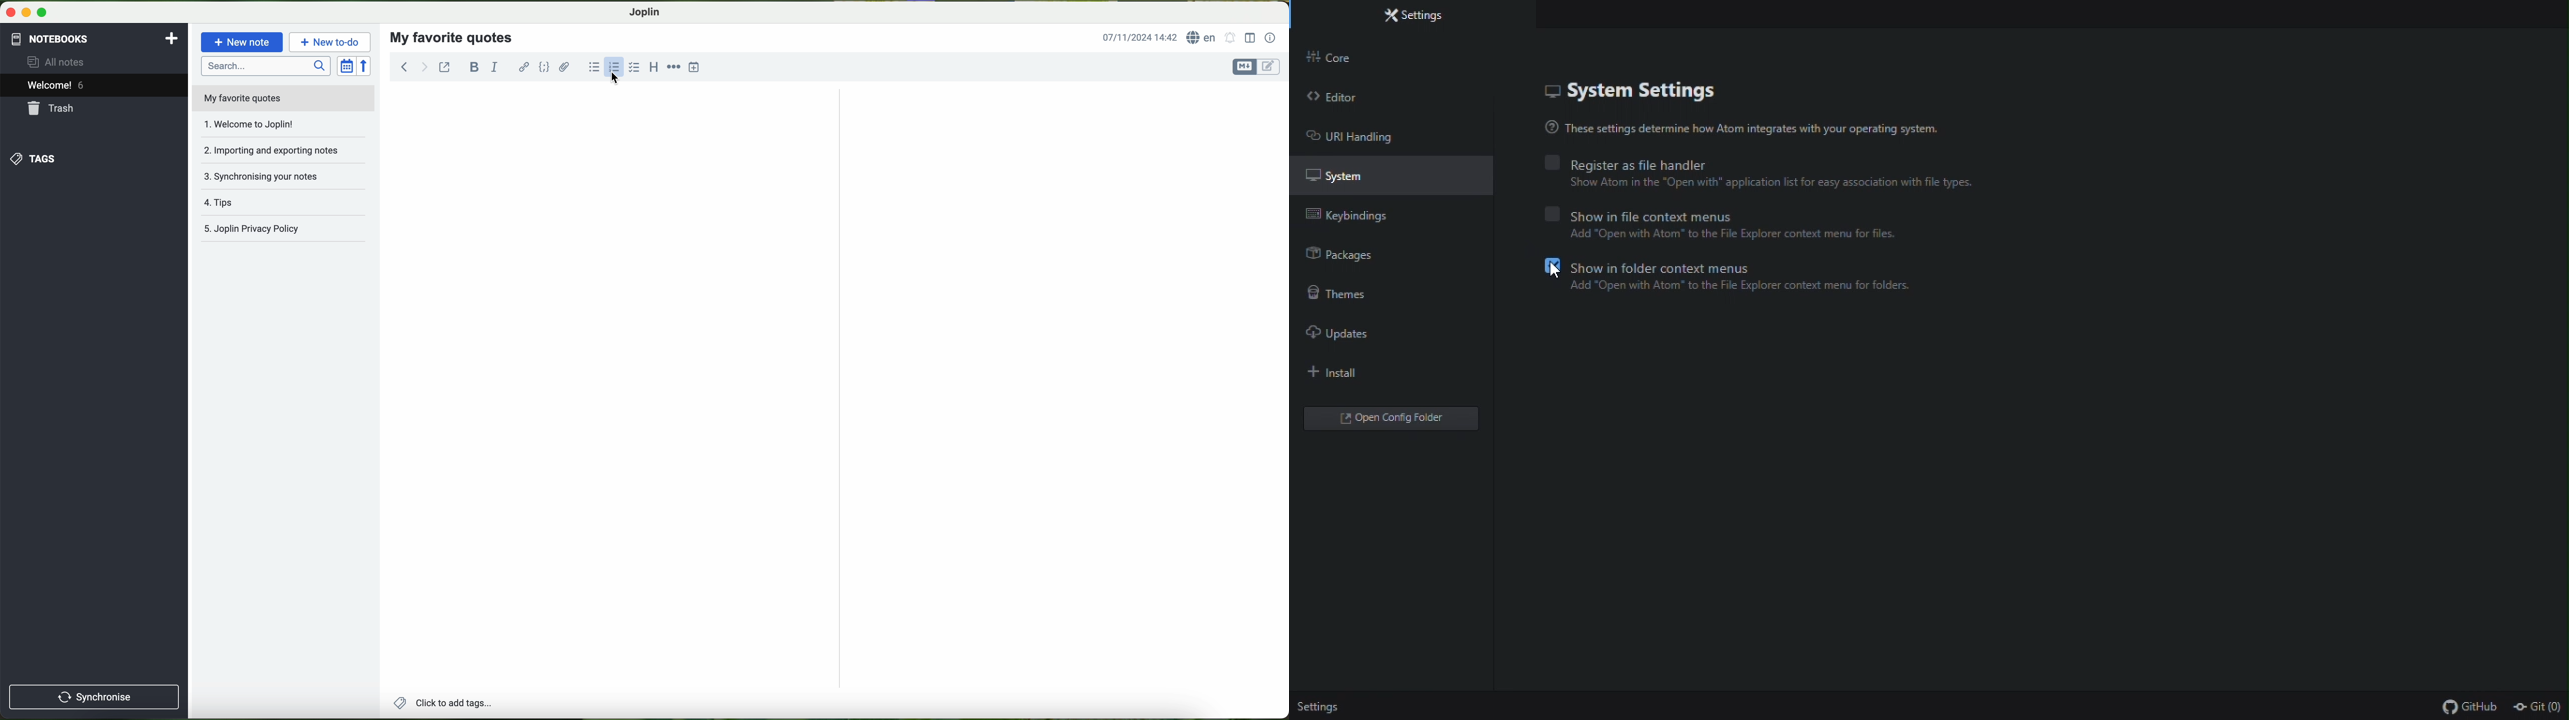 This screenshot has width=2576, height=728. I want to click on heading, so click(655, 68).